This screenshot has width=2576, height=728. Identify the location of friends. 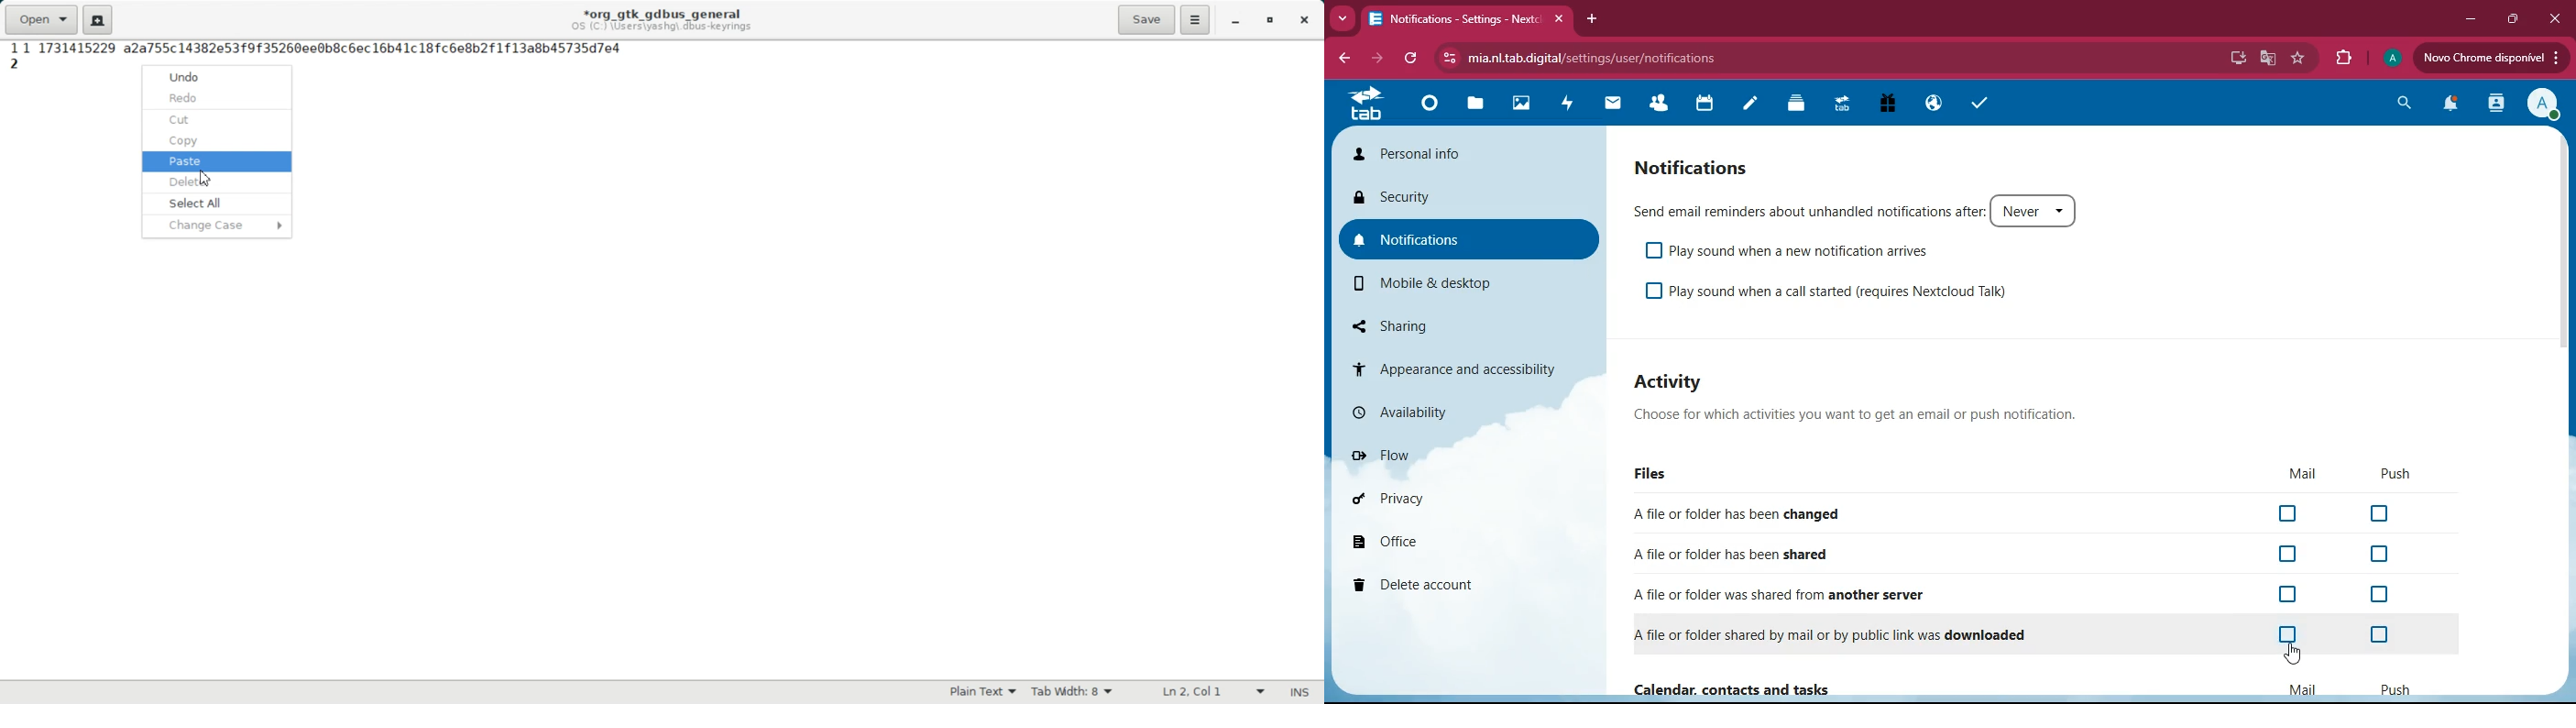
(1655, 104).